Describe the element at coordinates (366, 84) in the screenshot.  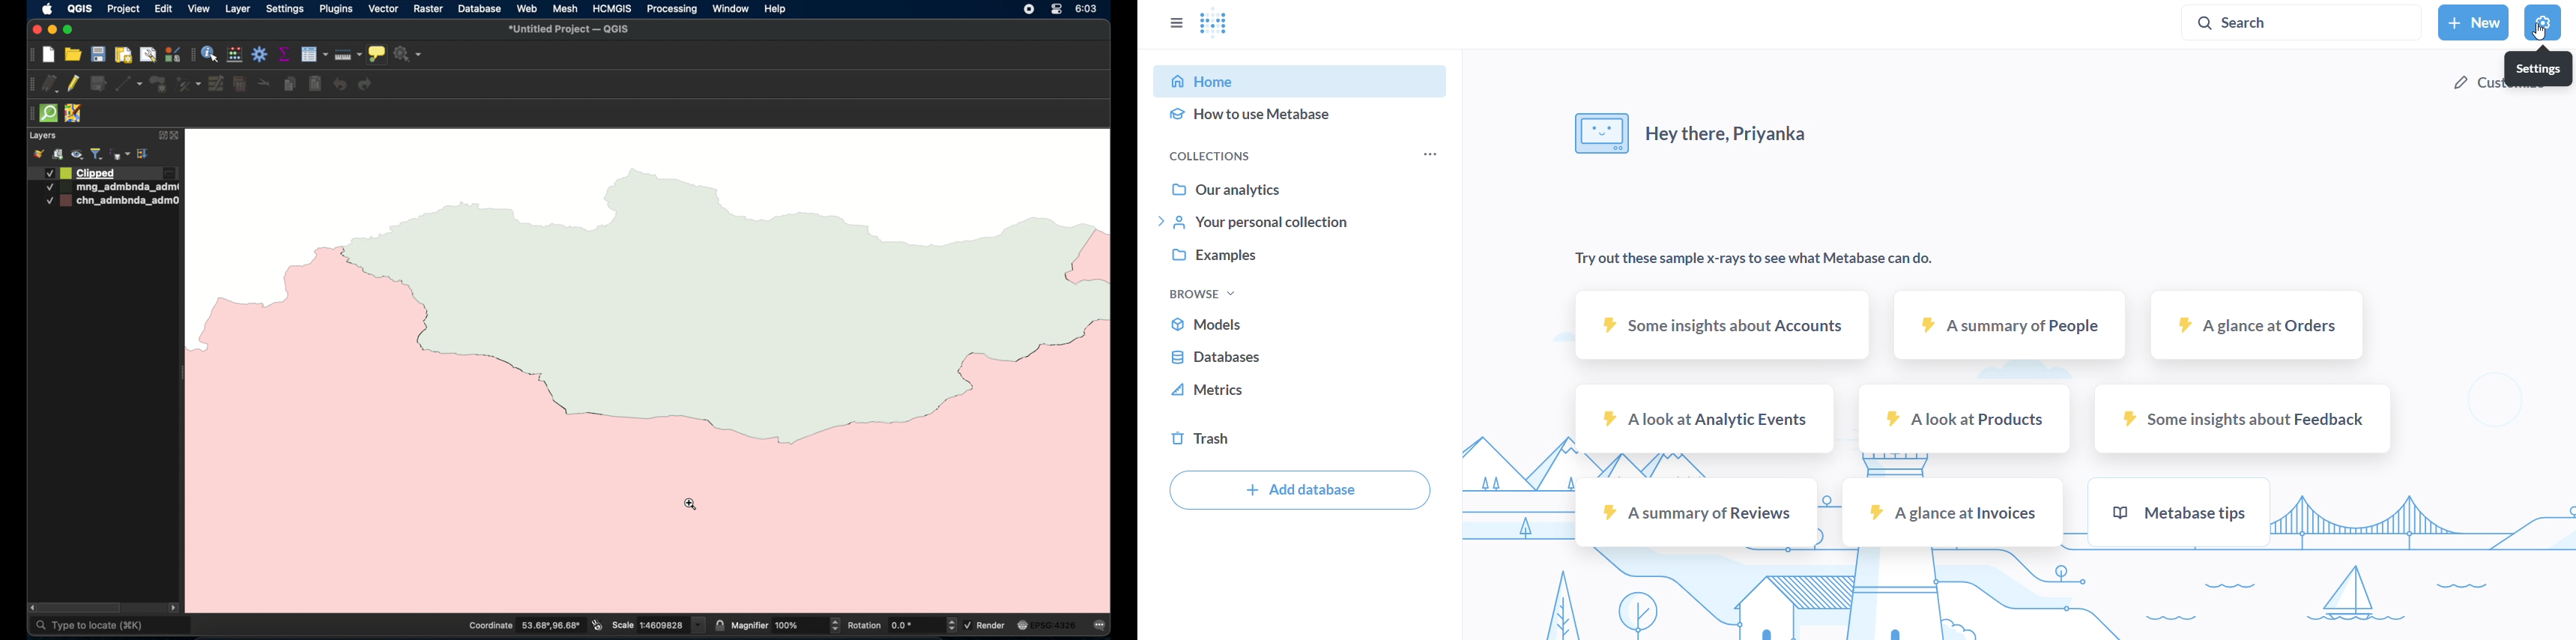
I see `redo` at that location.